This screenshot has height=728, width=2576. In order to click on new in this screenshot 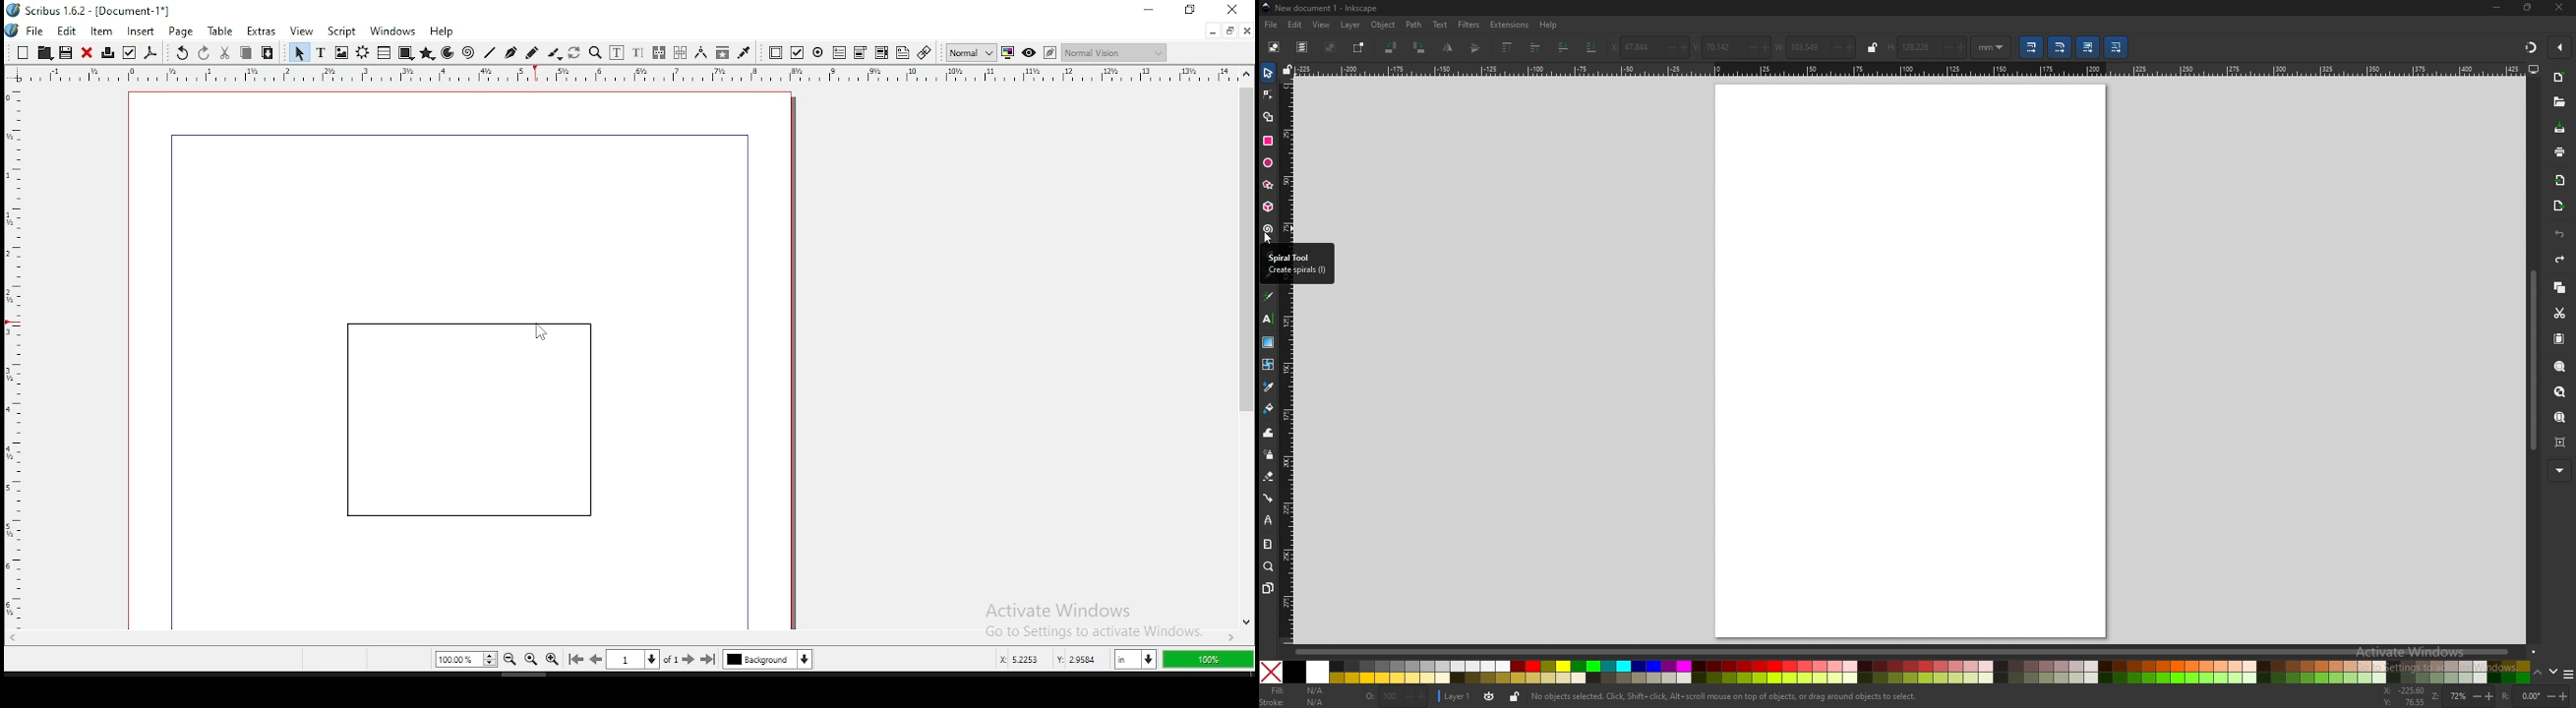, I will do `click(2560, 78)`.